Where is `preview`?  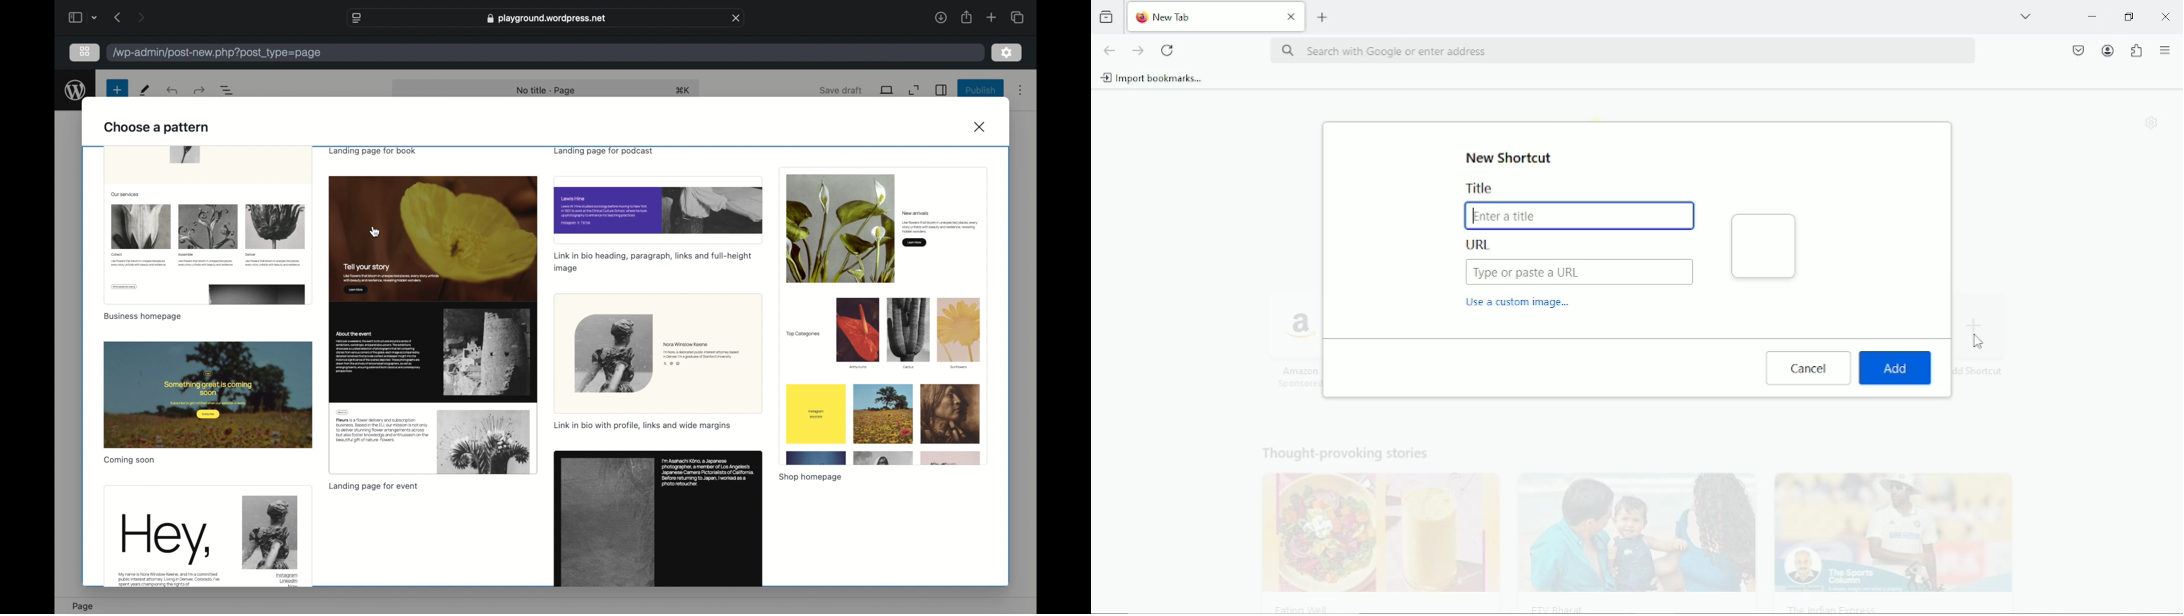 preview is located at coordinates (659, 520).